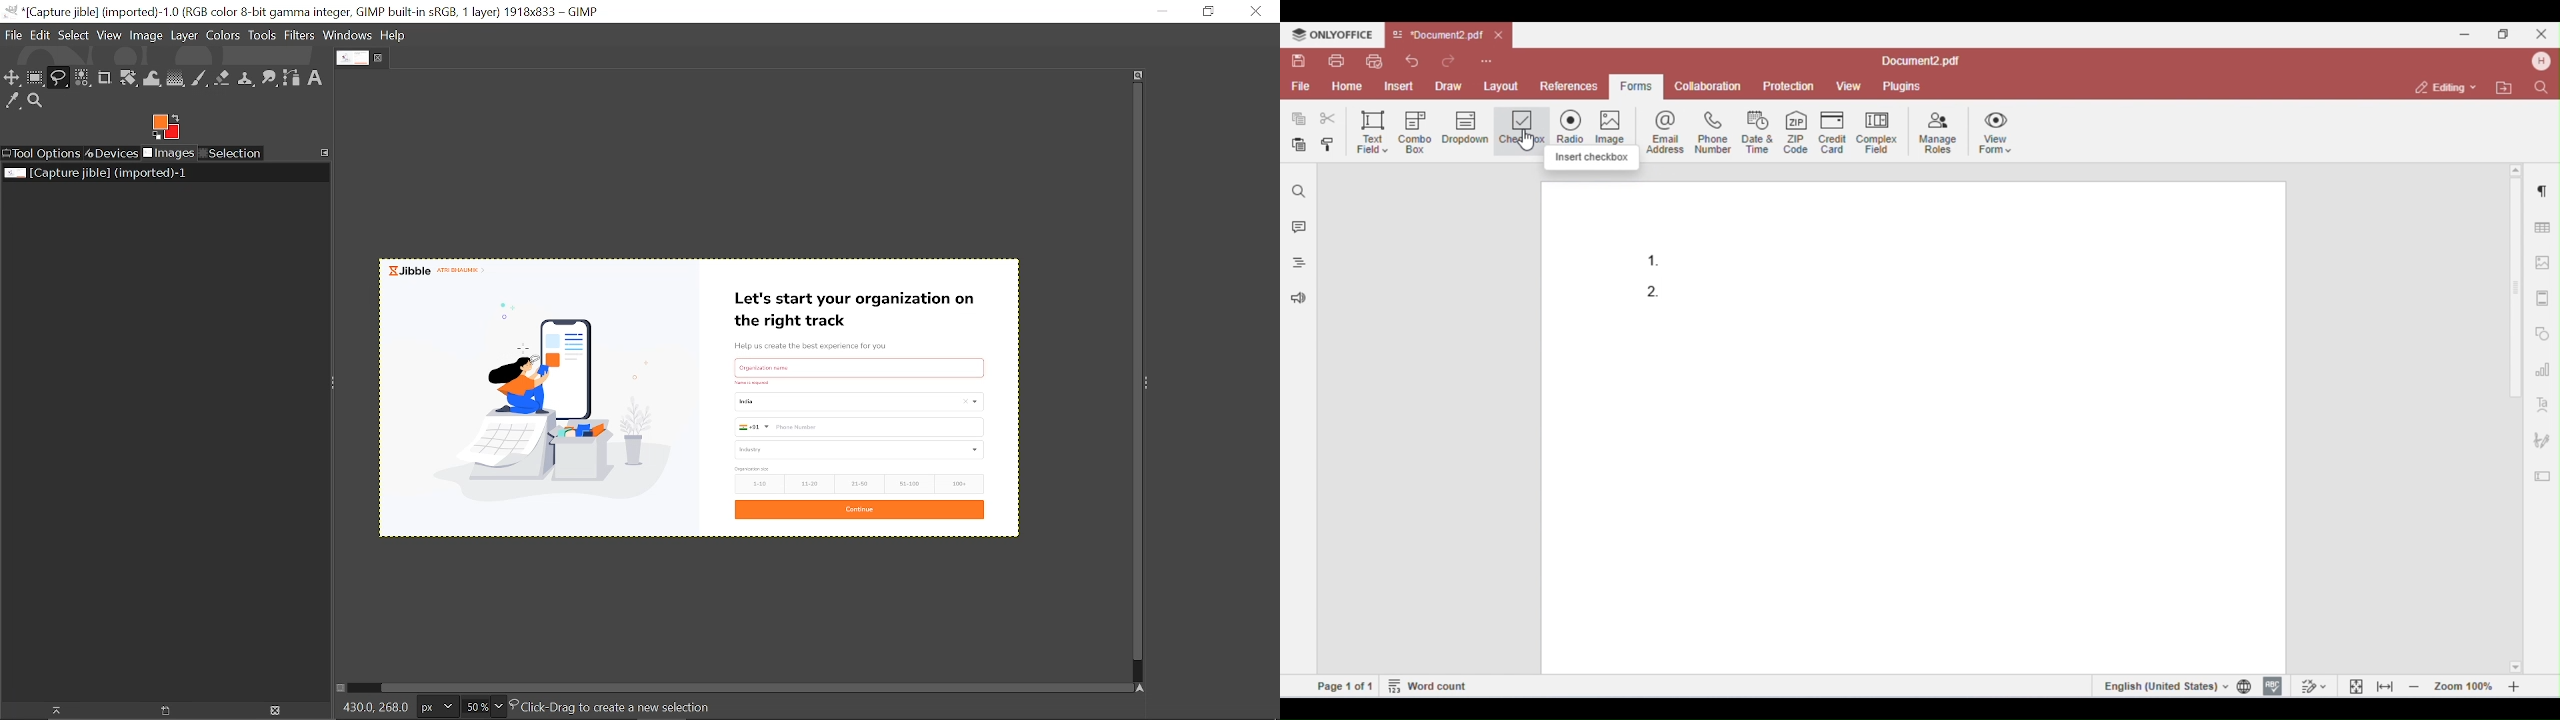  I want to click on Zoom tool, so click(38, 103).